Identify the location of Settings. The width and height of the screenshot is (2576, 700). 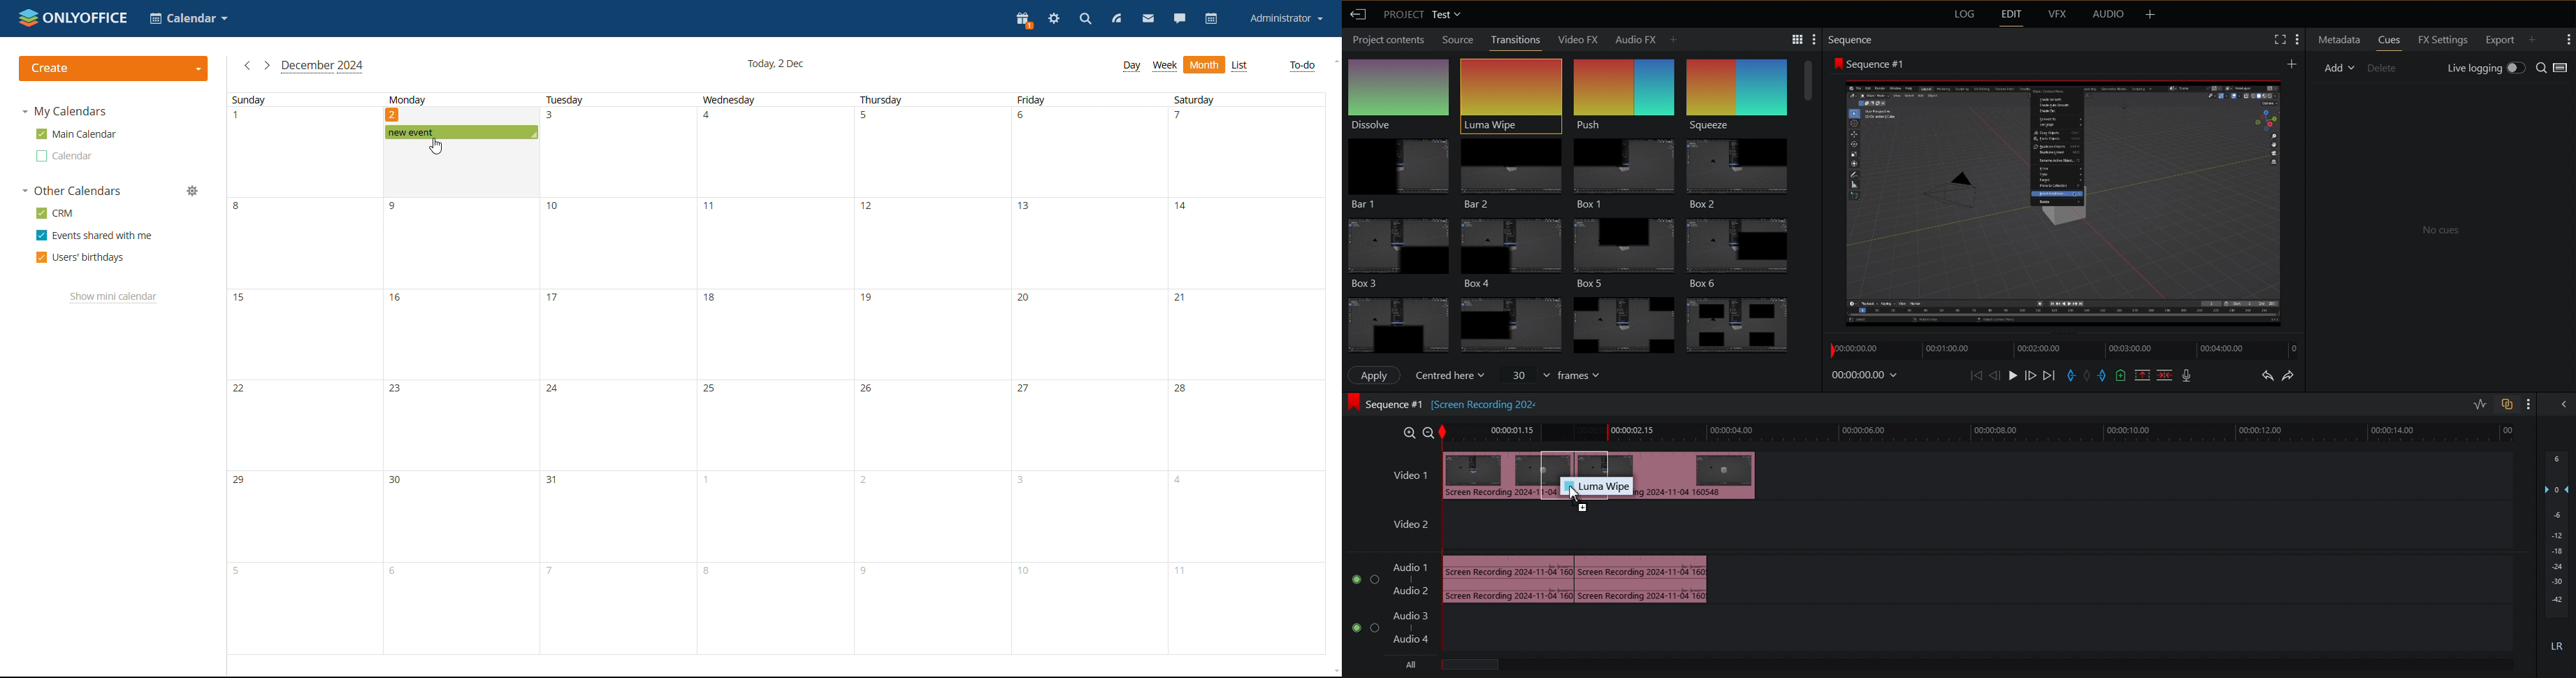
(2286, 40).